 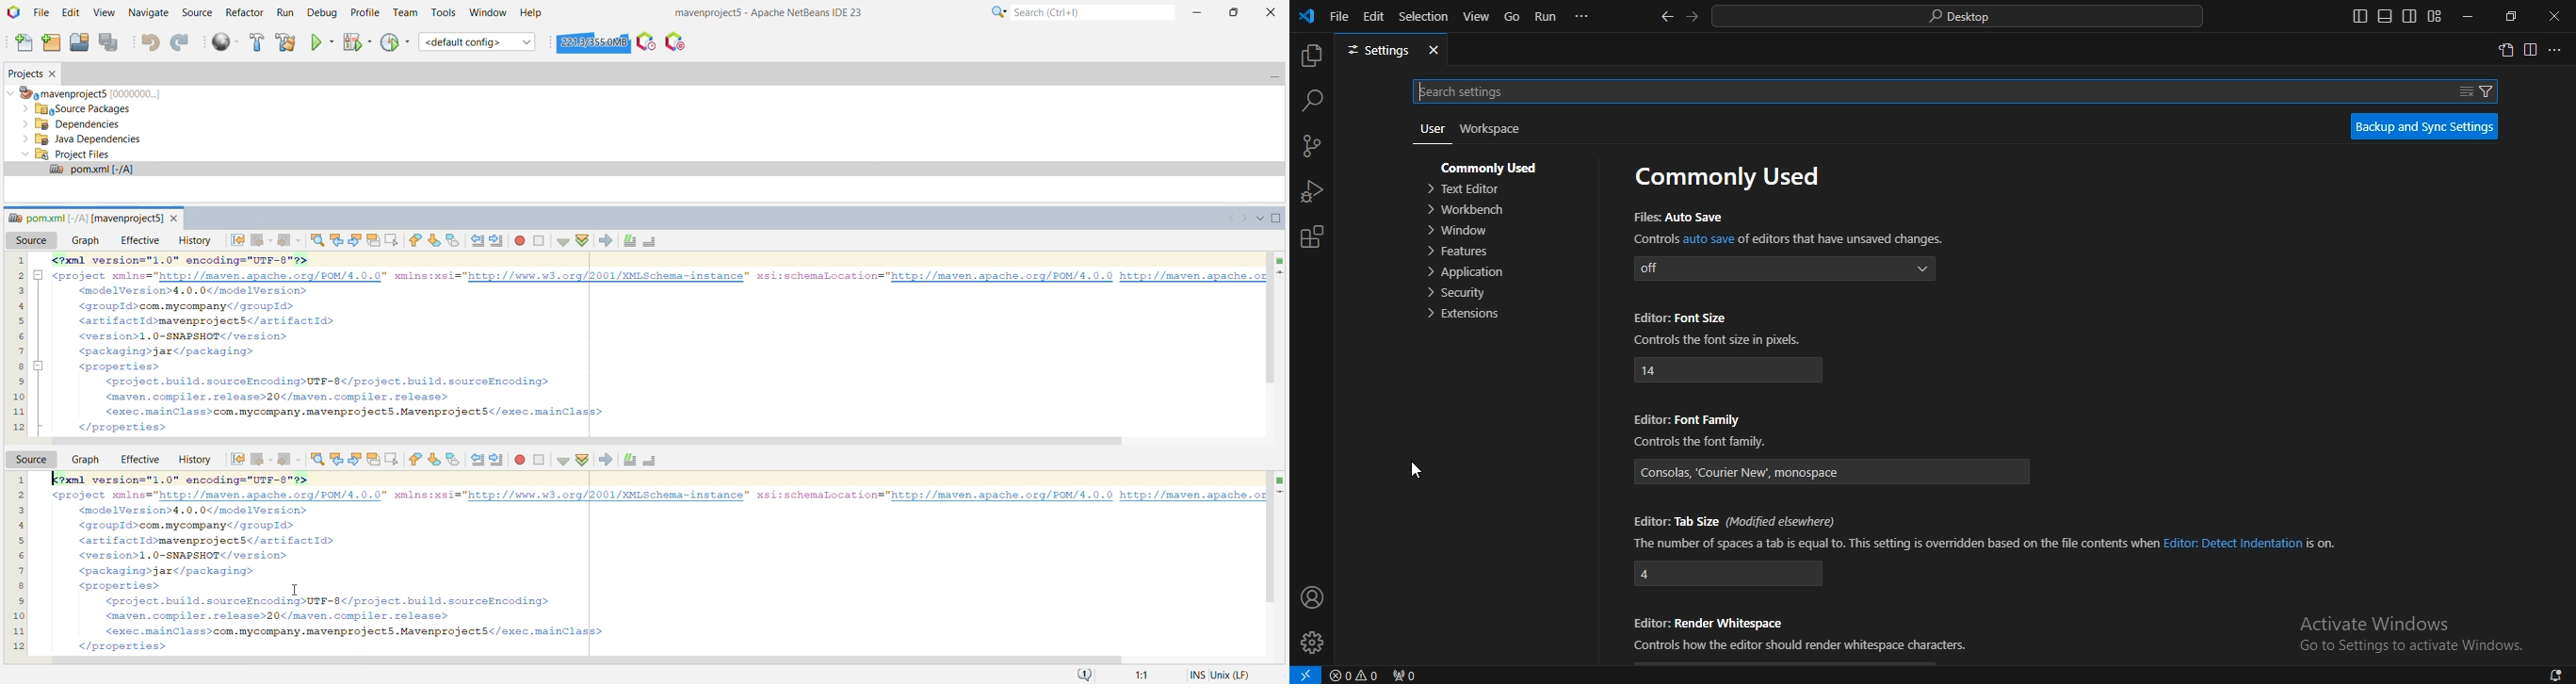 What do you see at coordinates (187, 336) in the screenshot?
I see `<version>1.0-SNAPSHOT</version>` at bounding box center [187, 336].